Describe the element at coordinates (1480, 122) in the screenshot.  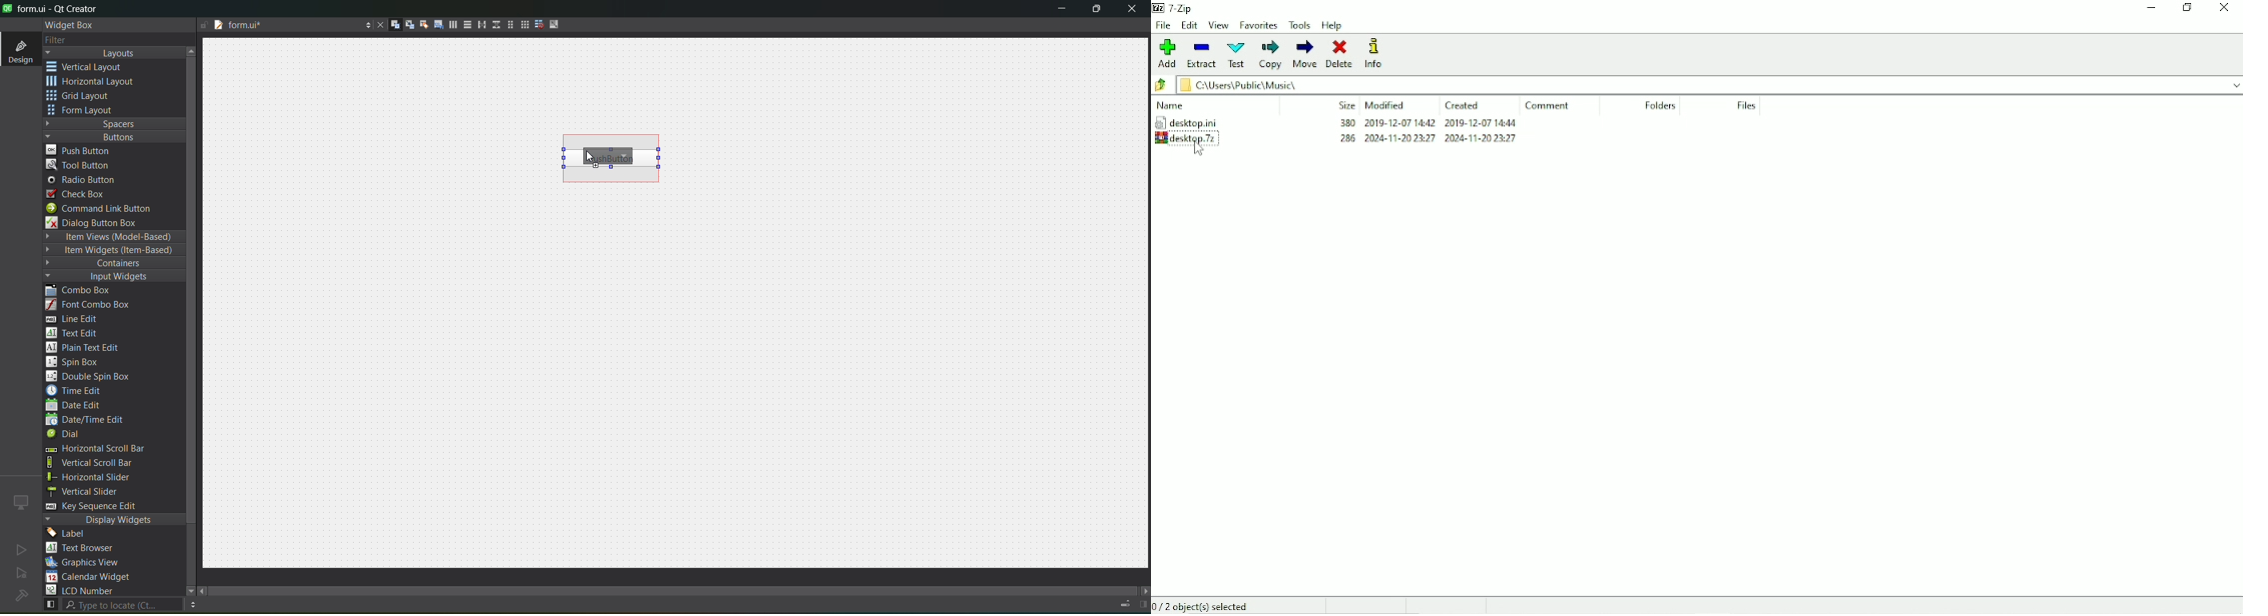
I see `created date & time` at that location.